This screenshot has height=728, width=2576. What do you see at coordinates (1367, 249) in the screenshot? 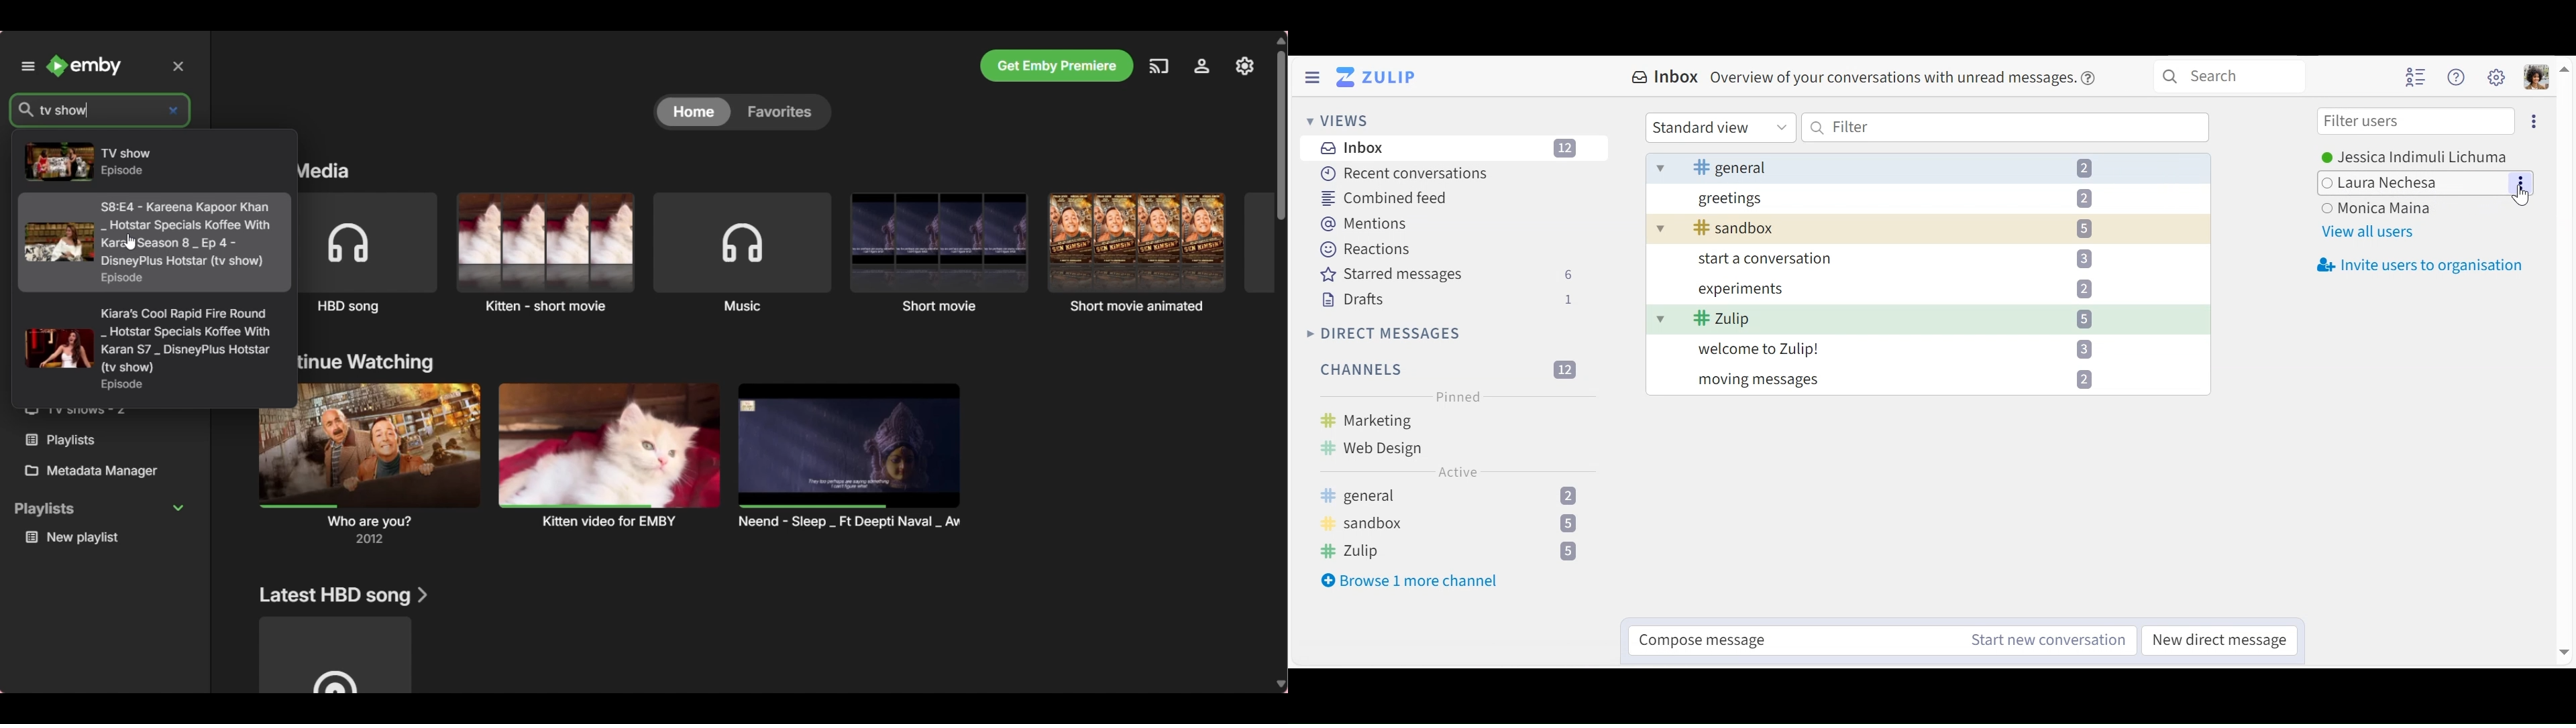
I see `Reactions` at bounding box center [1367, 249].